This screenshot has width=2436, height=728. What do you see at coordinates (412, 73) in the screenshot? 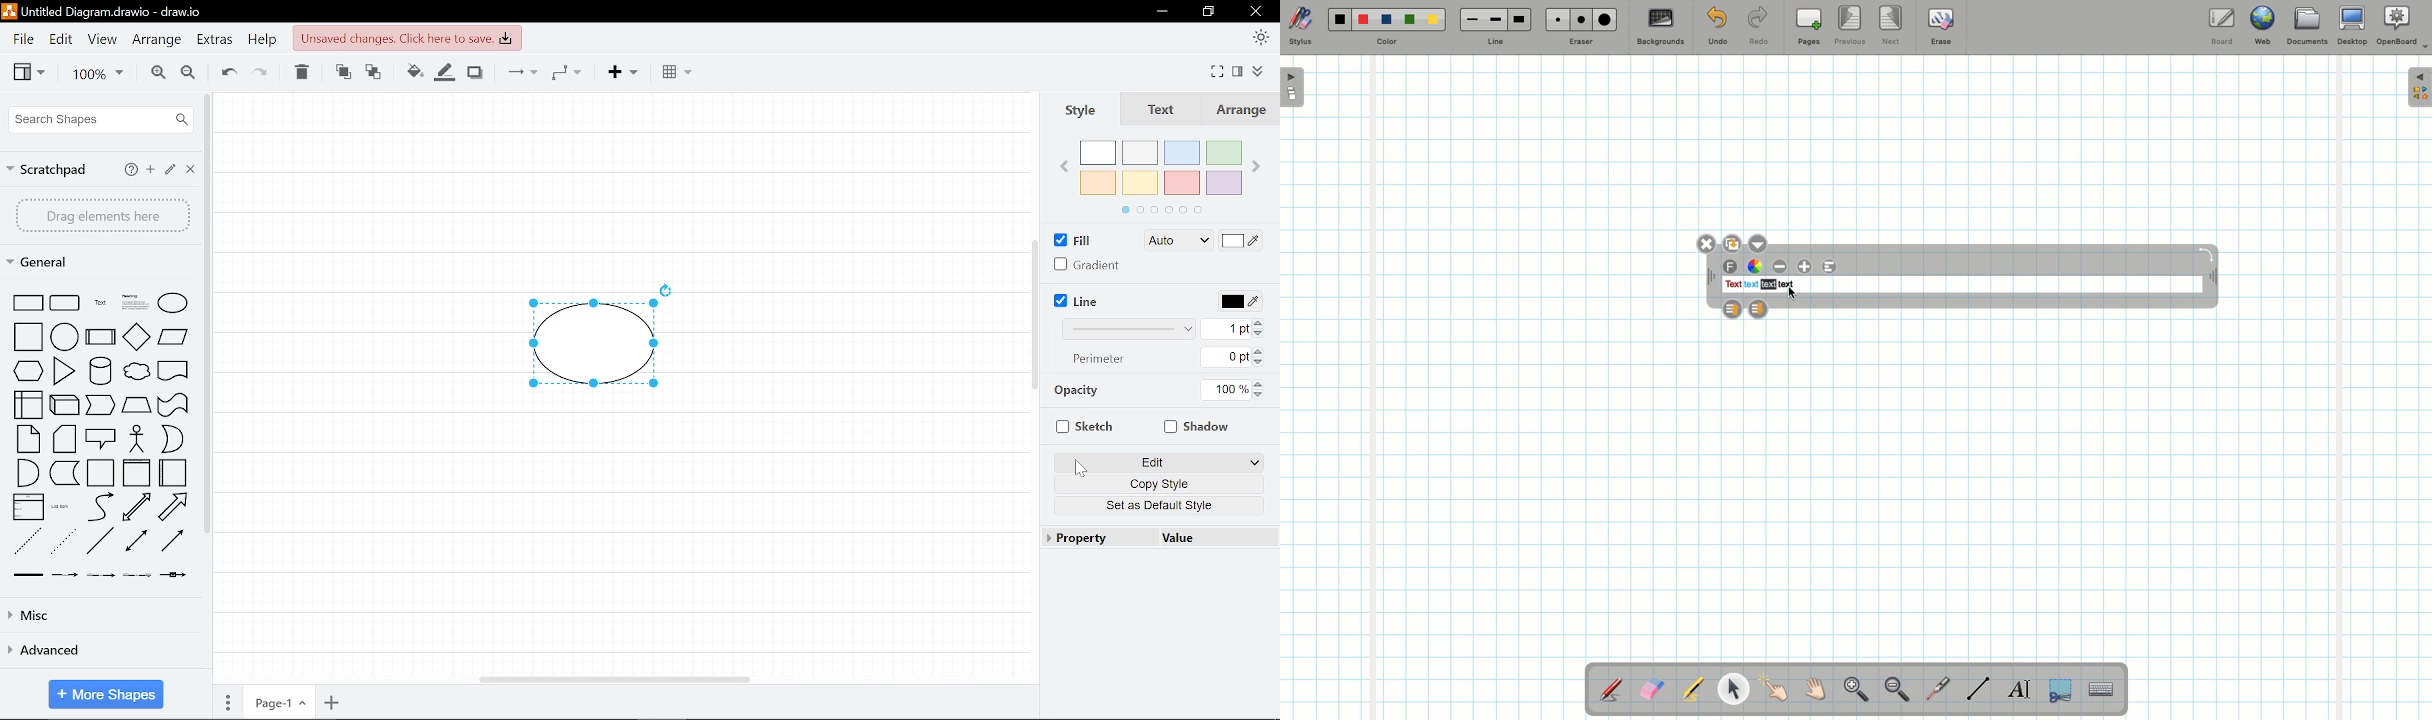
I see `Fill colour` at bounding box center [412, 73].